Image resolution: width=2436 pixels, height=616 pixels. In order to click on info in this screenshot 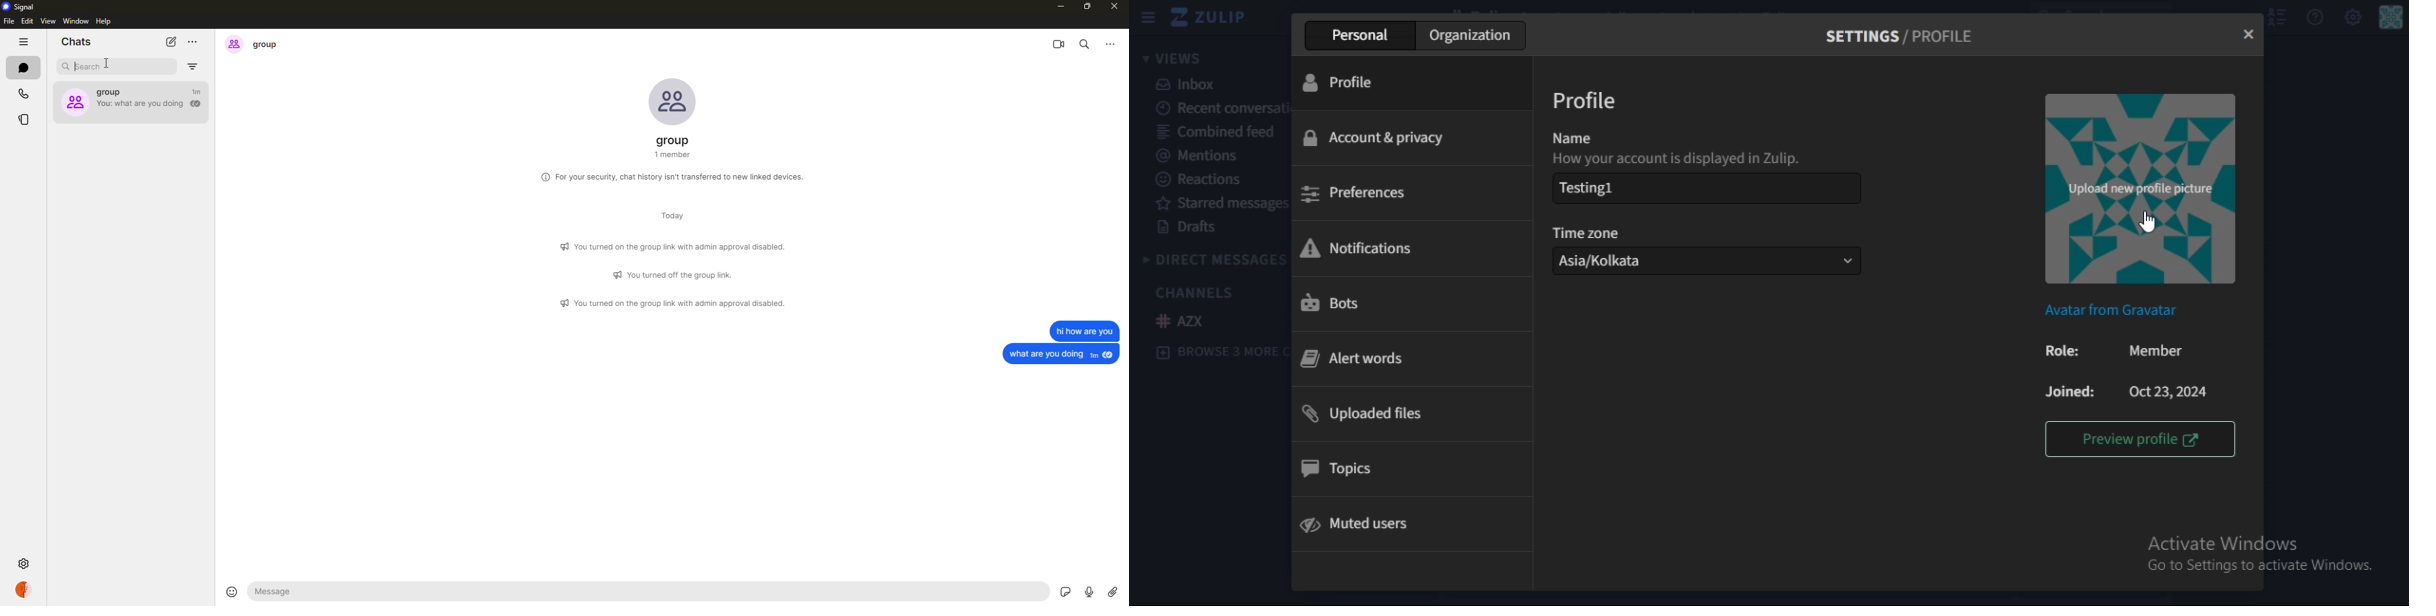, I will do `click(676, 274)`.